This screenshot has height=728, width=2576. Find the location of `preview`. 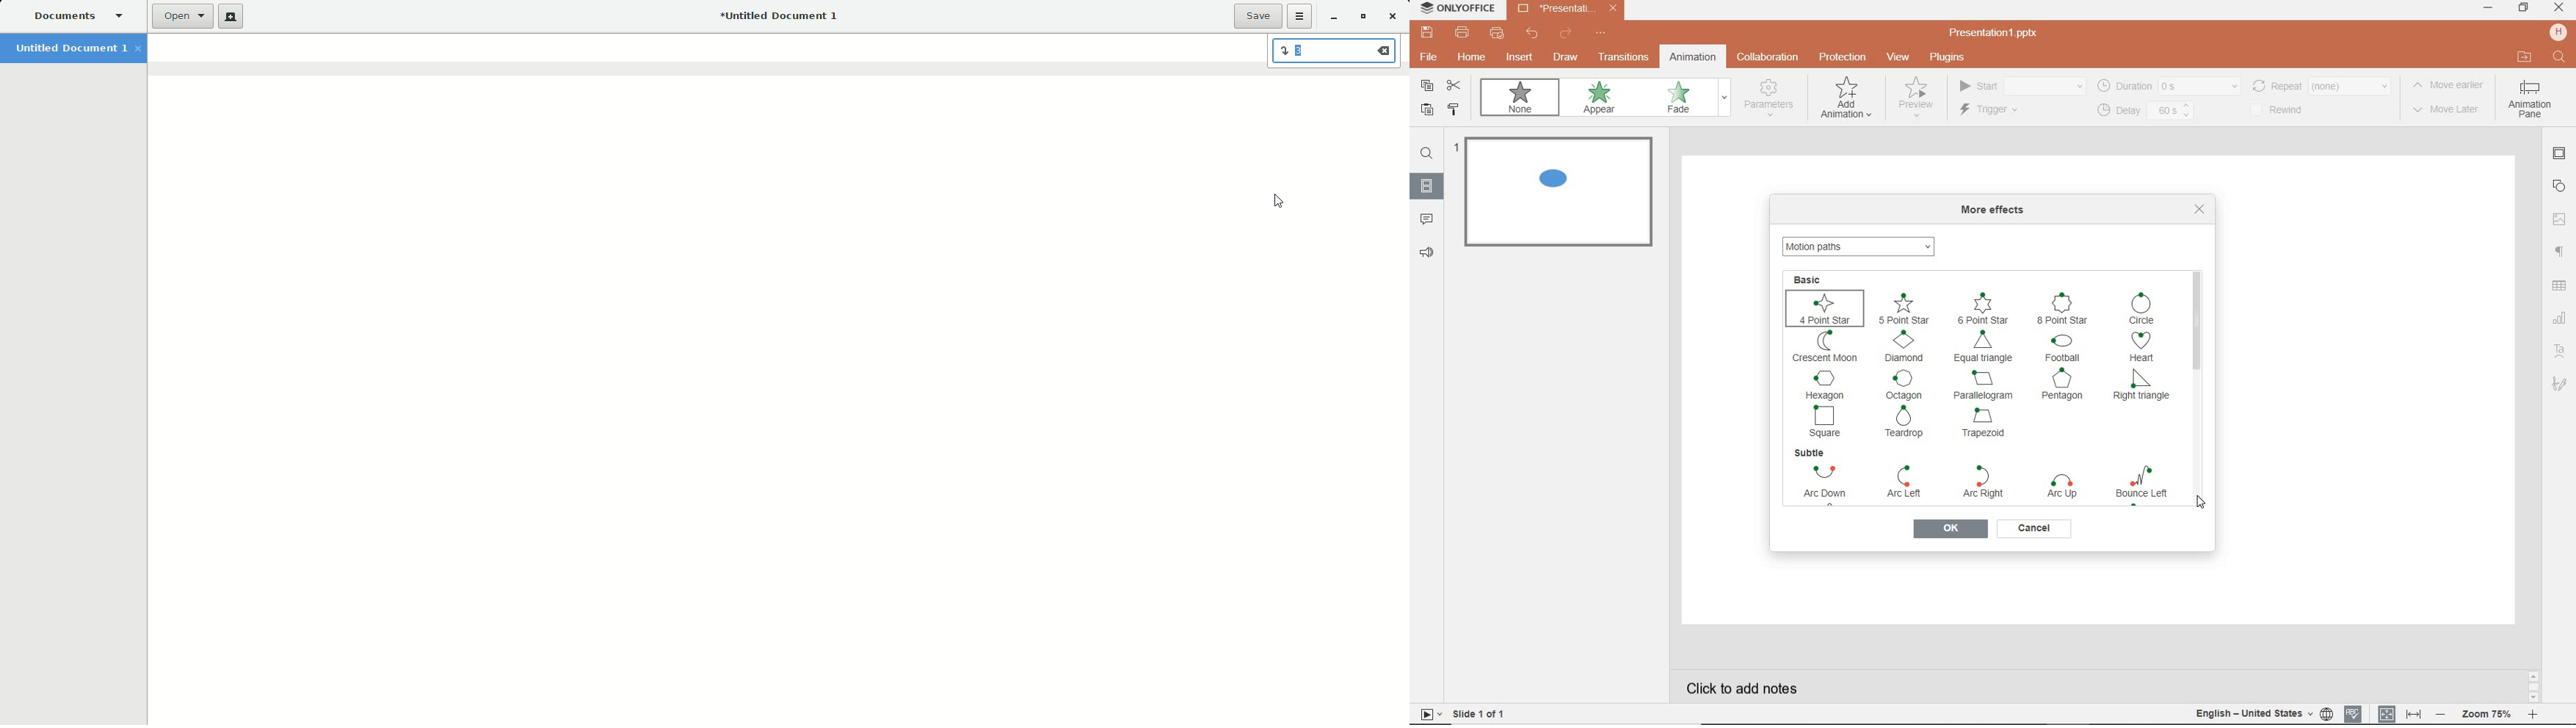

preview is located at coordinates (1915, 101).